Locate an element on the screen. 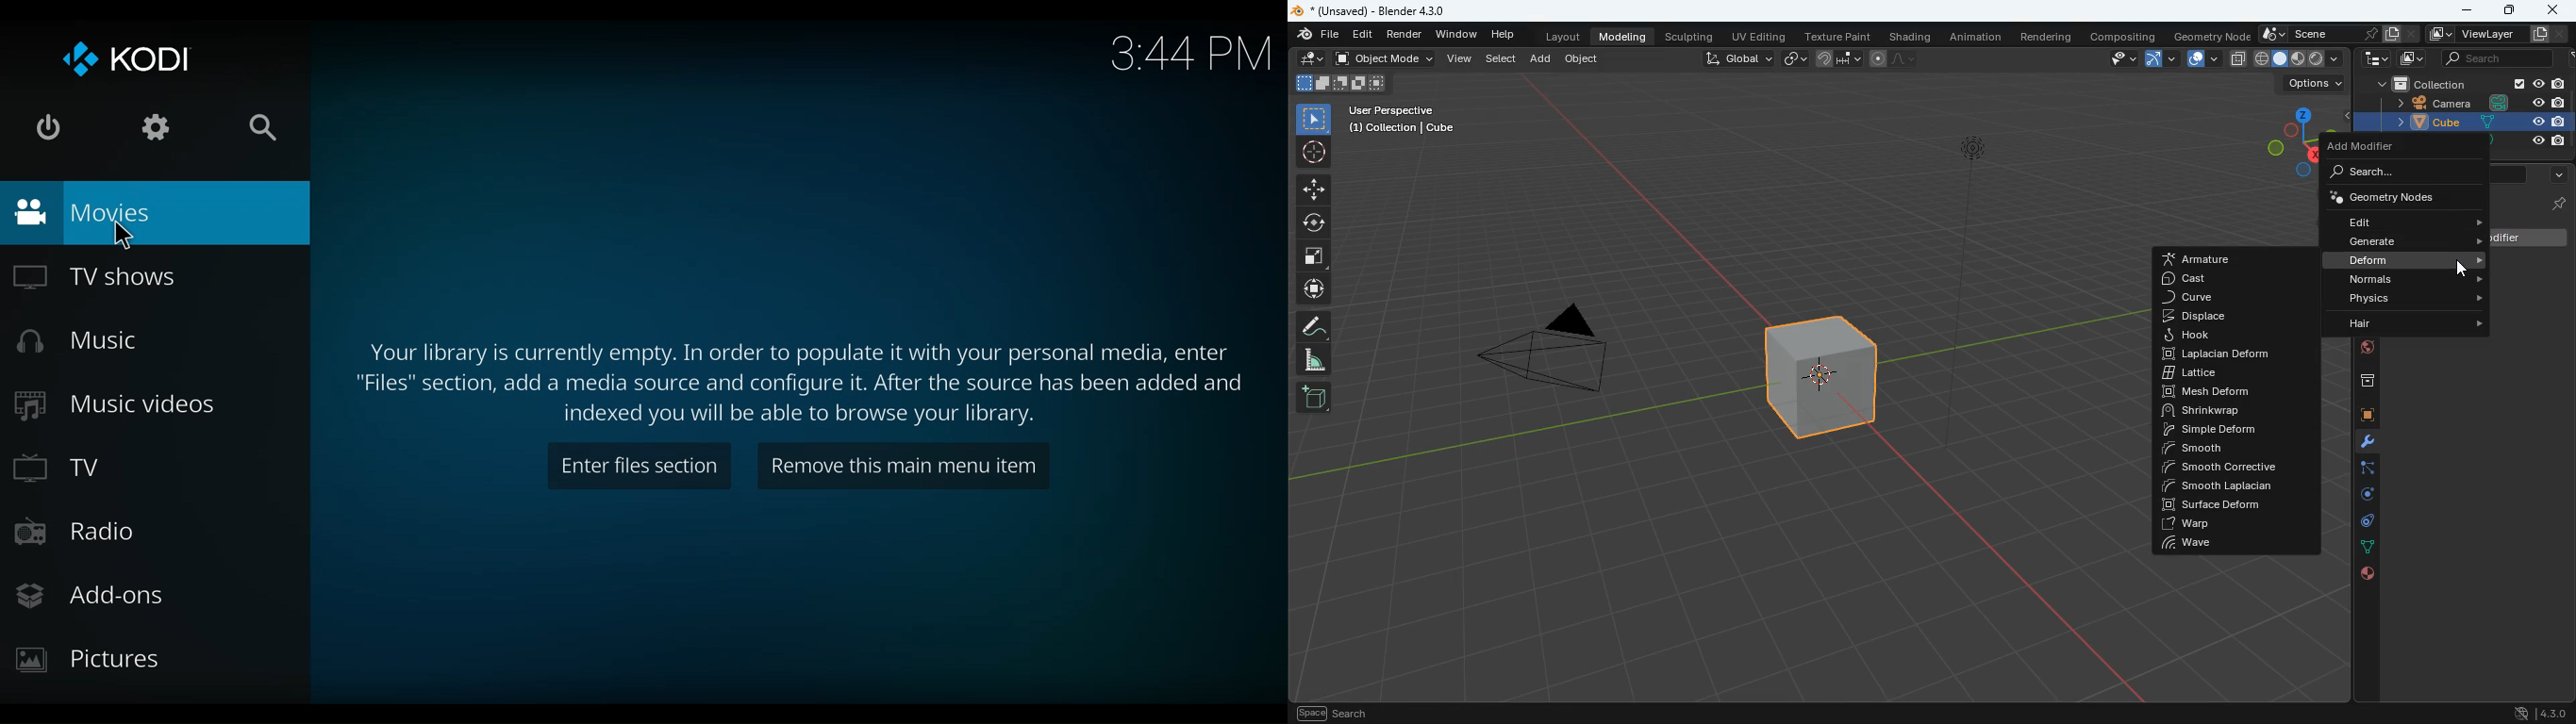 This screenshot has width=2576, height=728. Music Videos is located at coordinates (122, 405).